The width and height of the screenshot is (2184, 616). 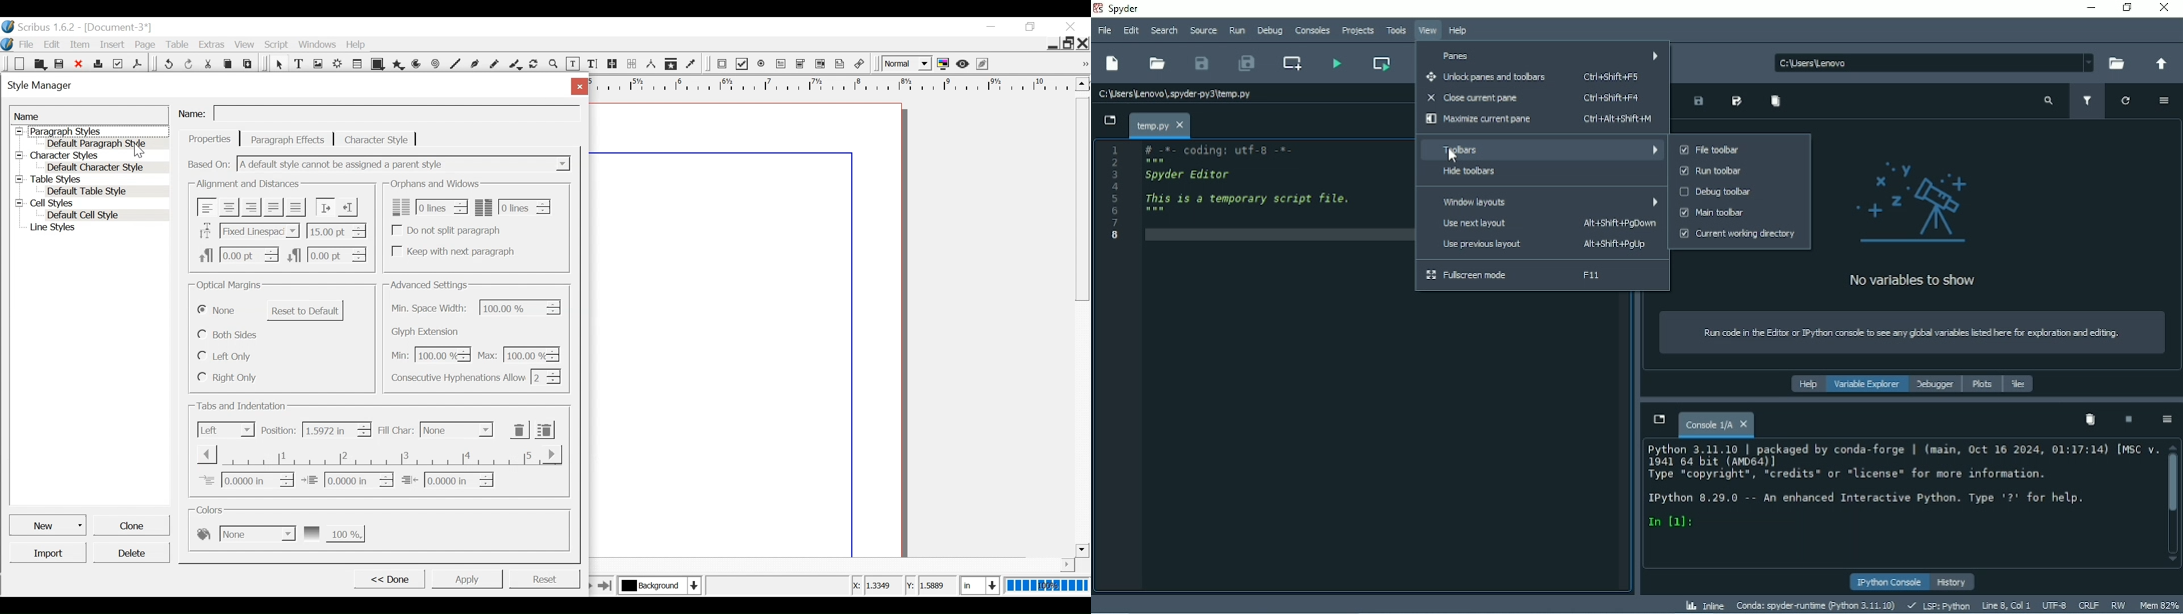 I want to click on Done, so click(x=388, y=578).